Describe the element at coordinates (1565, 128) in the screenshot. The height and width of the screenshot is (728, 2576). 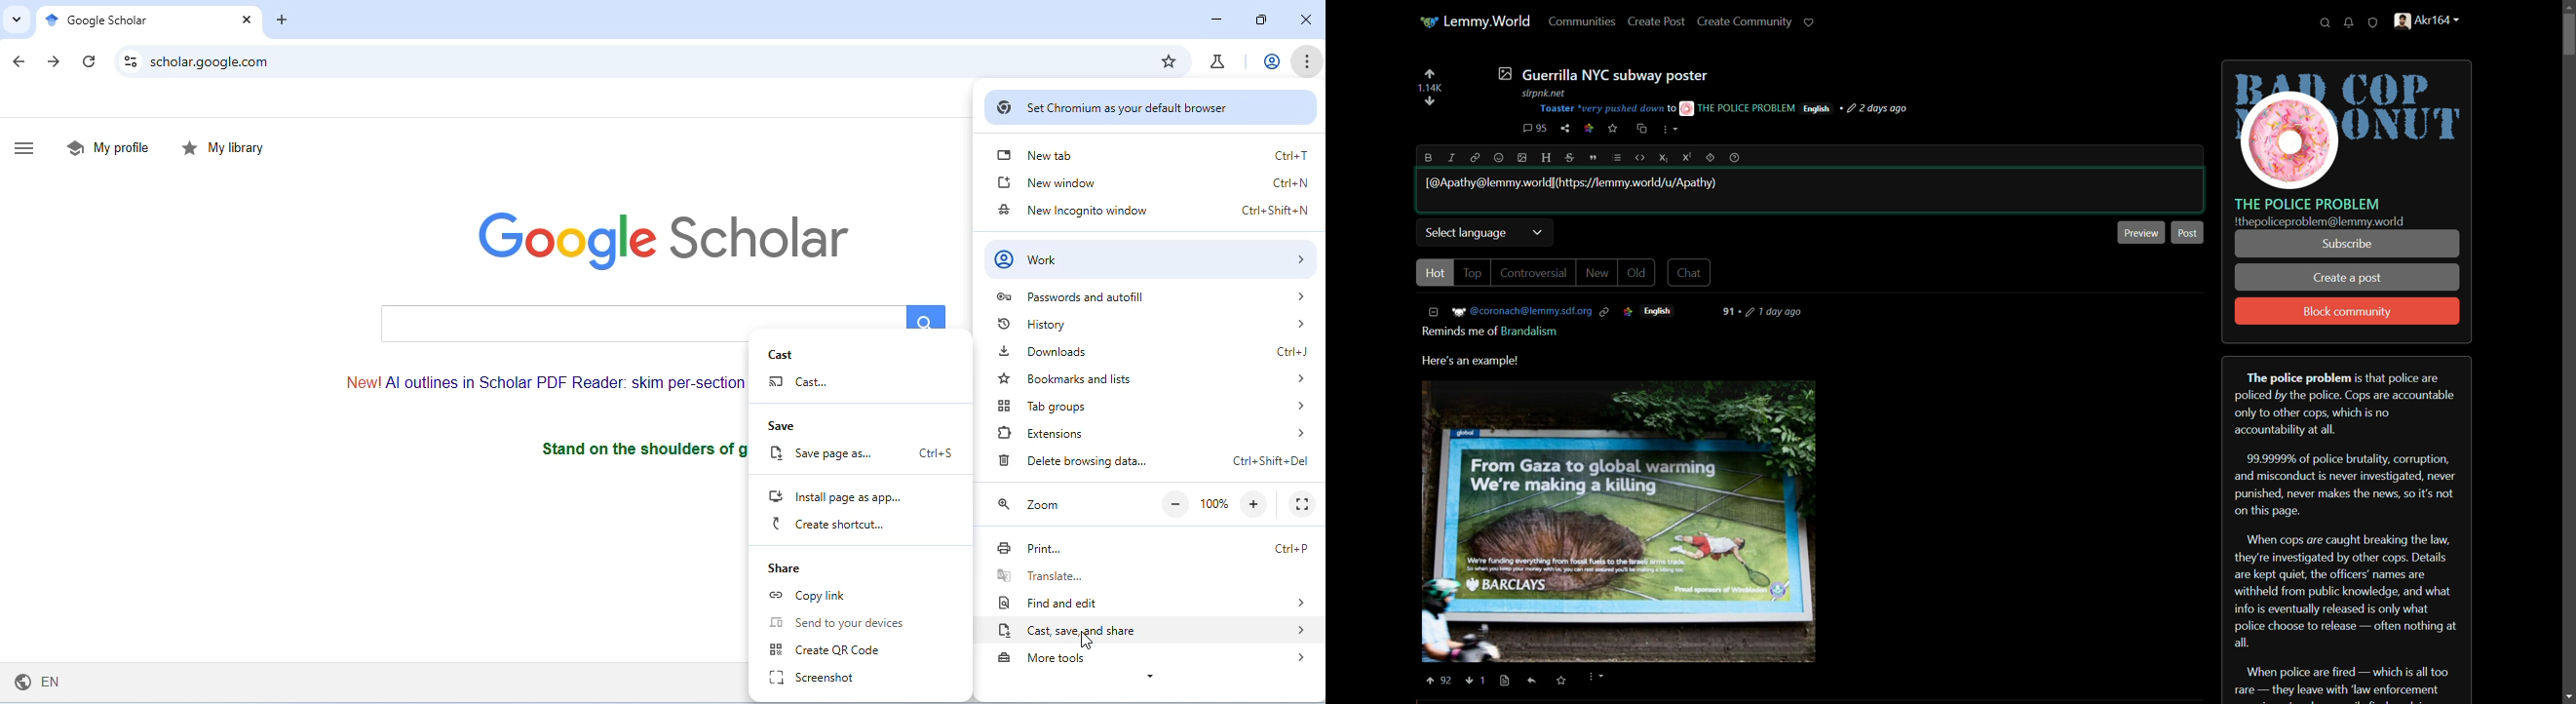
I see `share` at that location.